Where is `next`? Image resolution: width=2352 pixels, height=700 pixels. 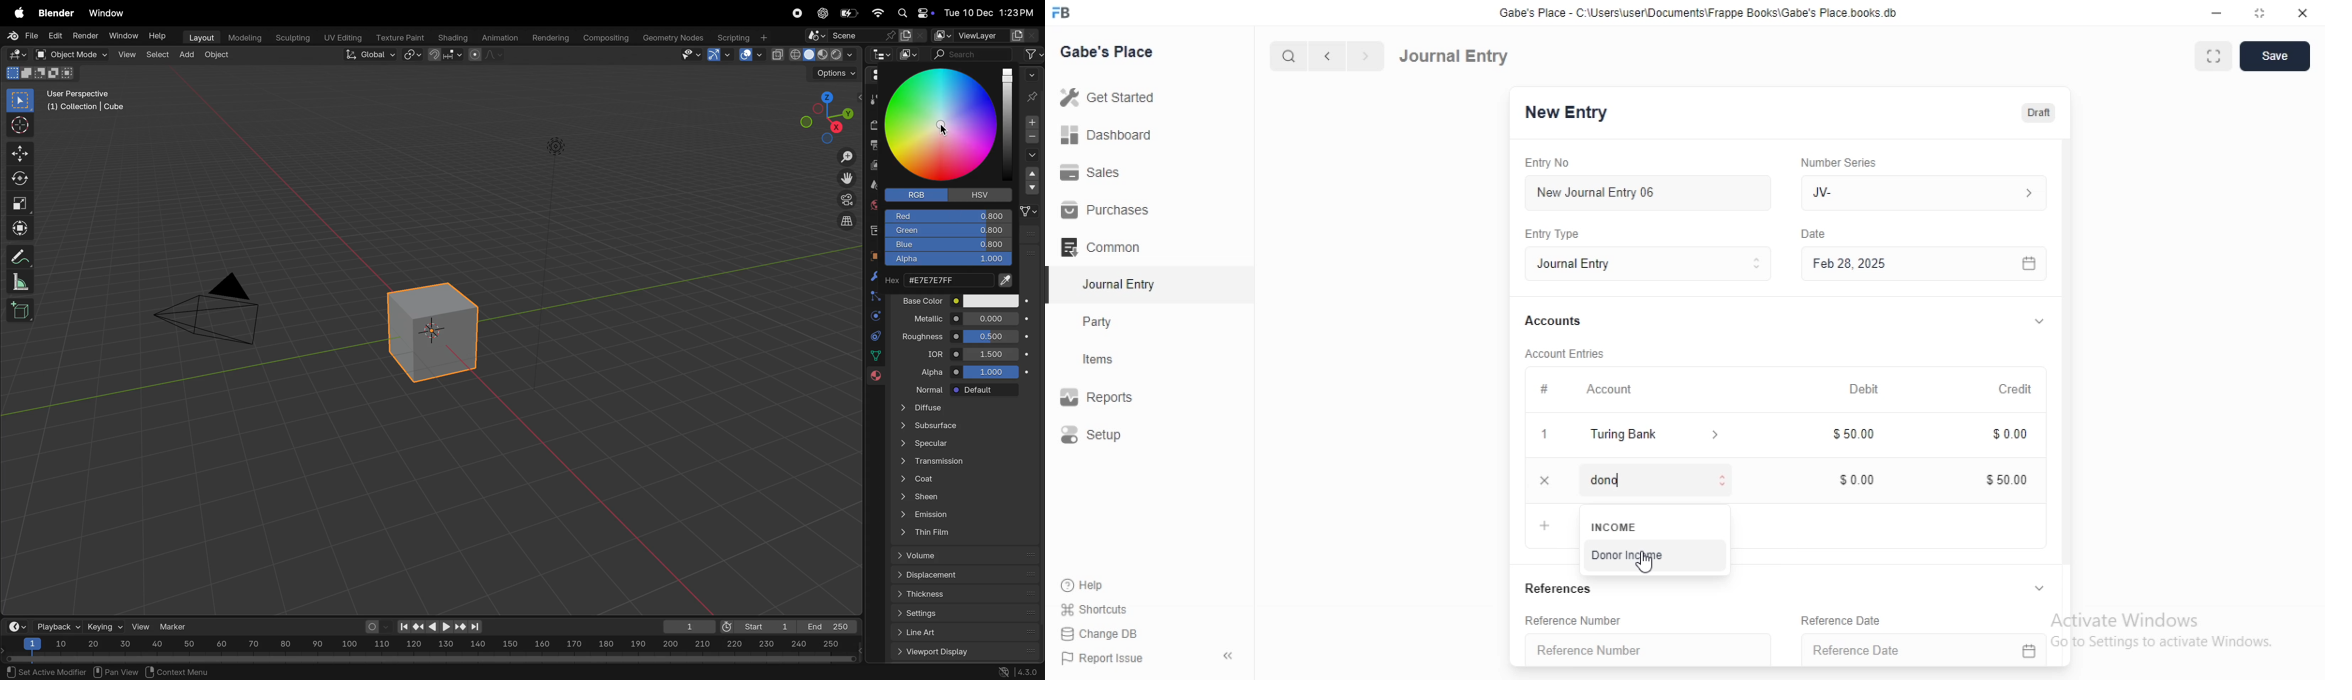
next is located at coordinates (1363, 57).